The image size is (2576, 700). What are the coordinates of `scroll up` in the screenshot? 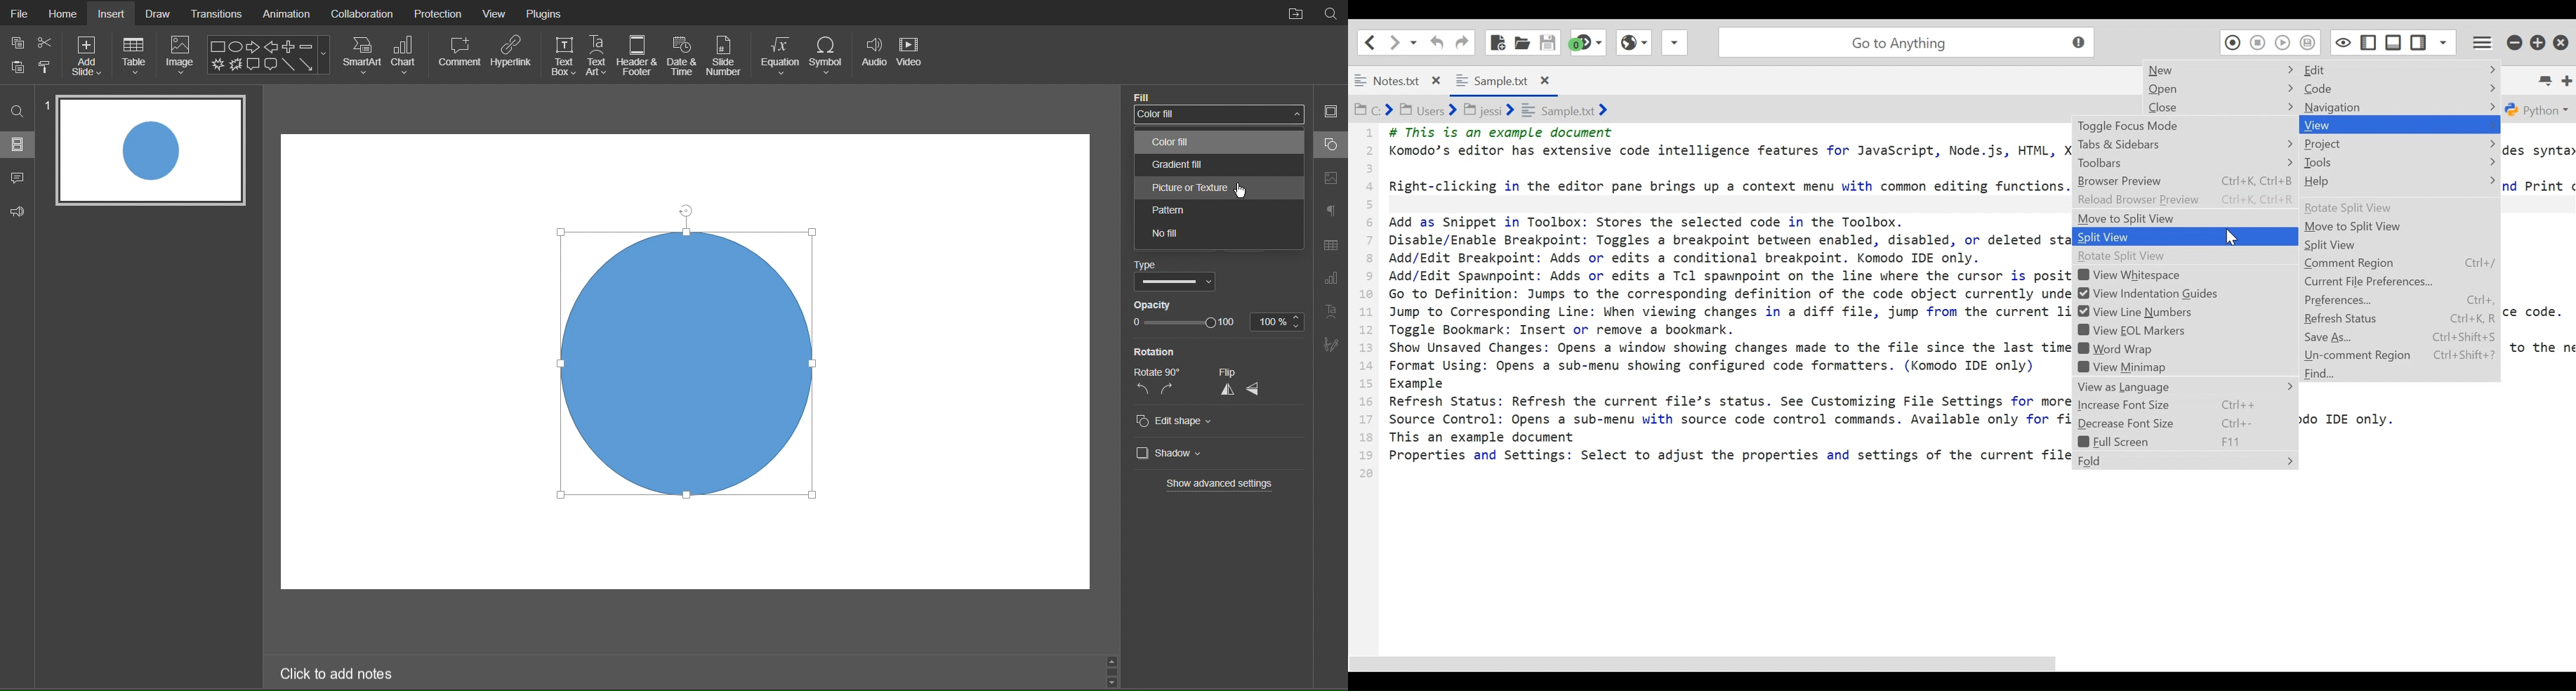 It's located at (1109, 660).